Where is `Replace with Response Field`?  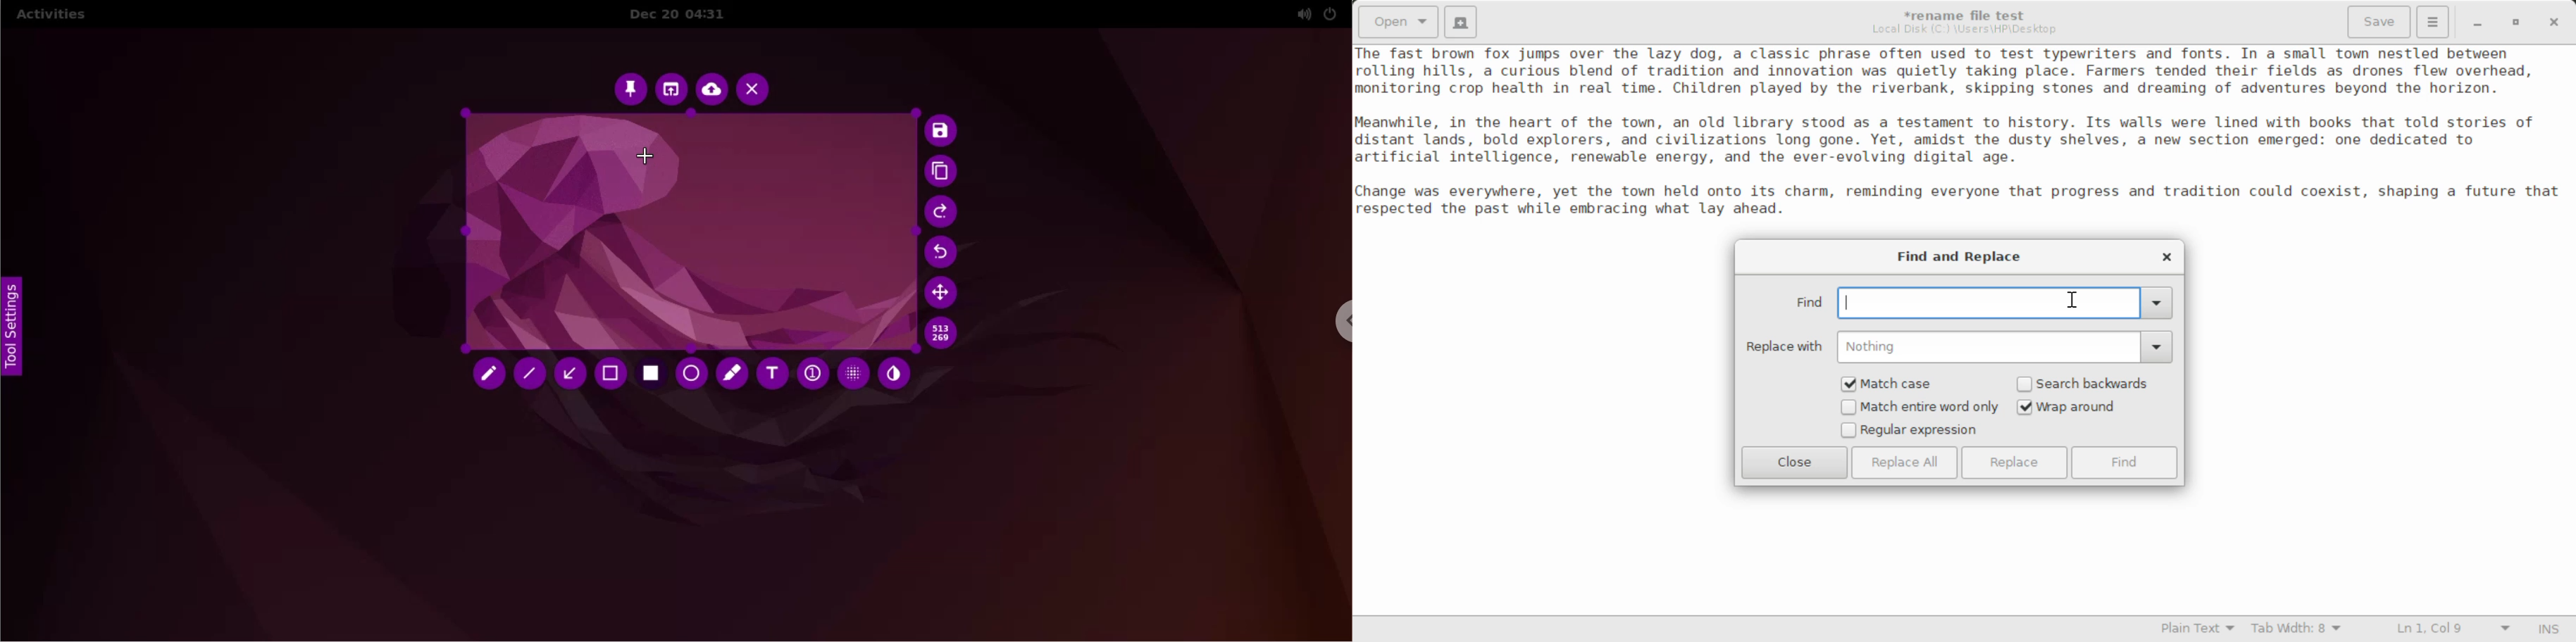
Replace with Response Field is located at coordinates (1959, 347).